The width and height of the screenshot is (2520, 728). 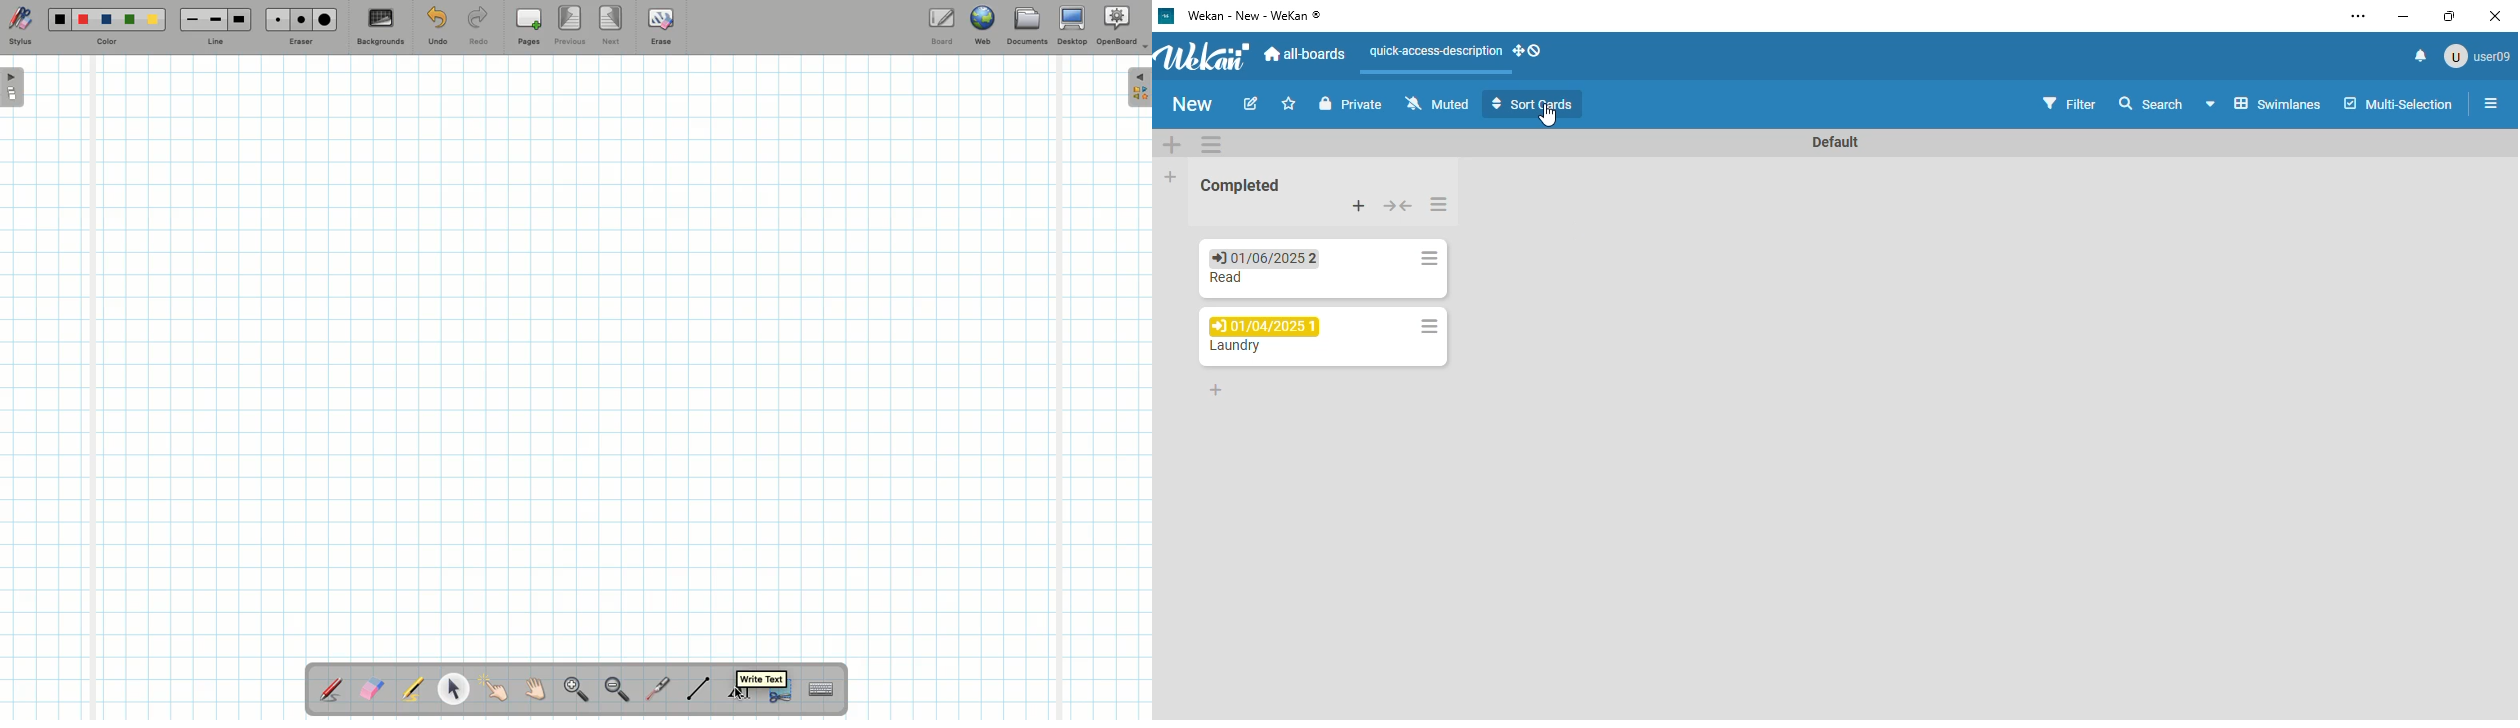 I want to click on search, so click(x=2150, y=102).